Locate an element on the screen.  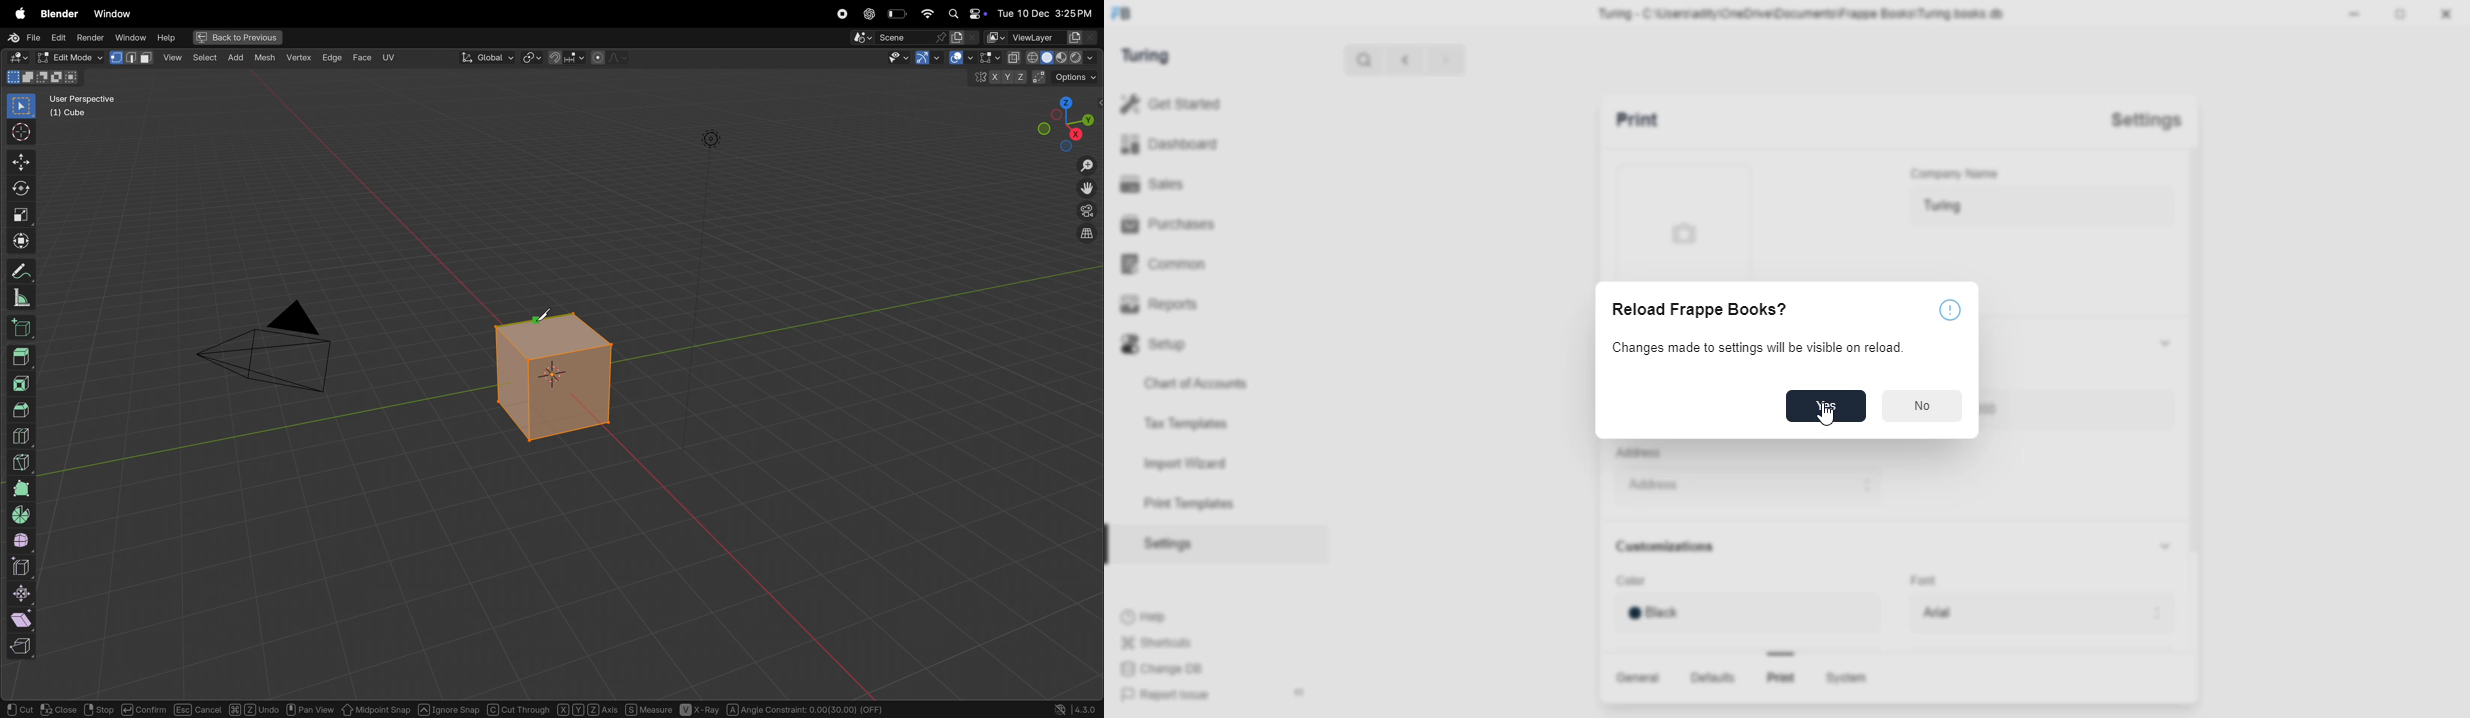
Confirm is located at coordinates (142, 709).